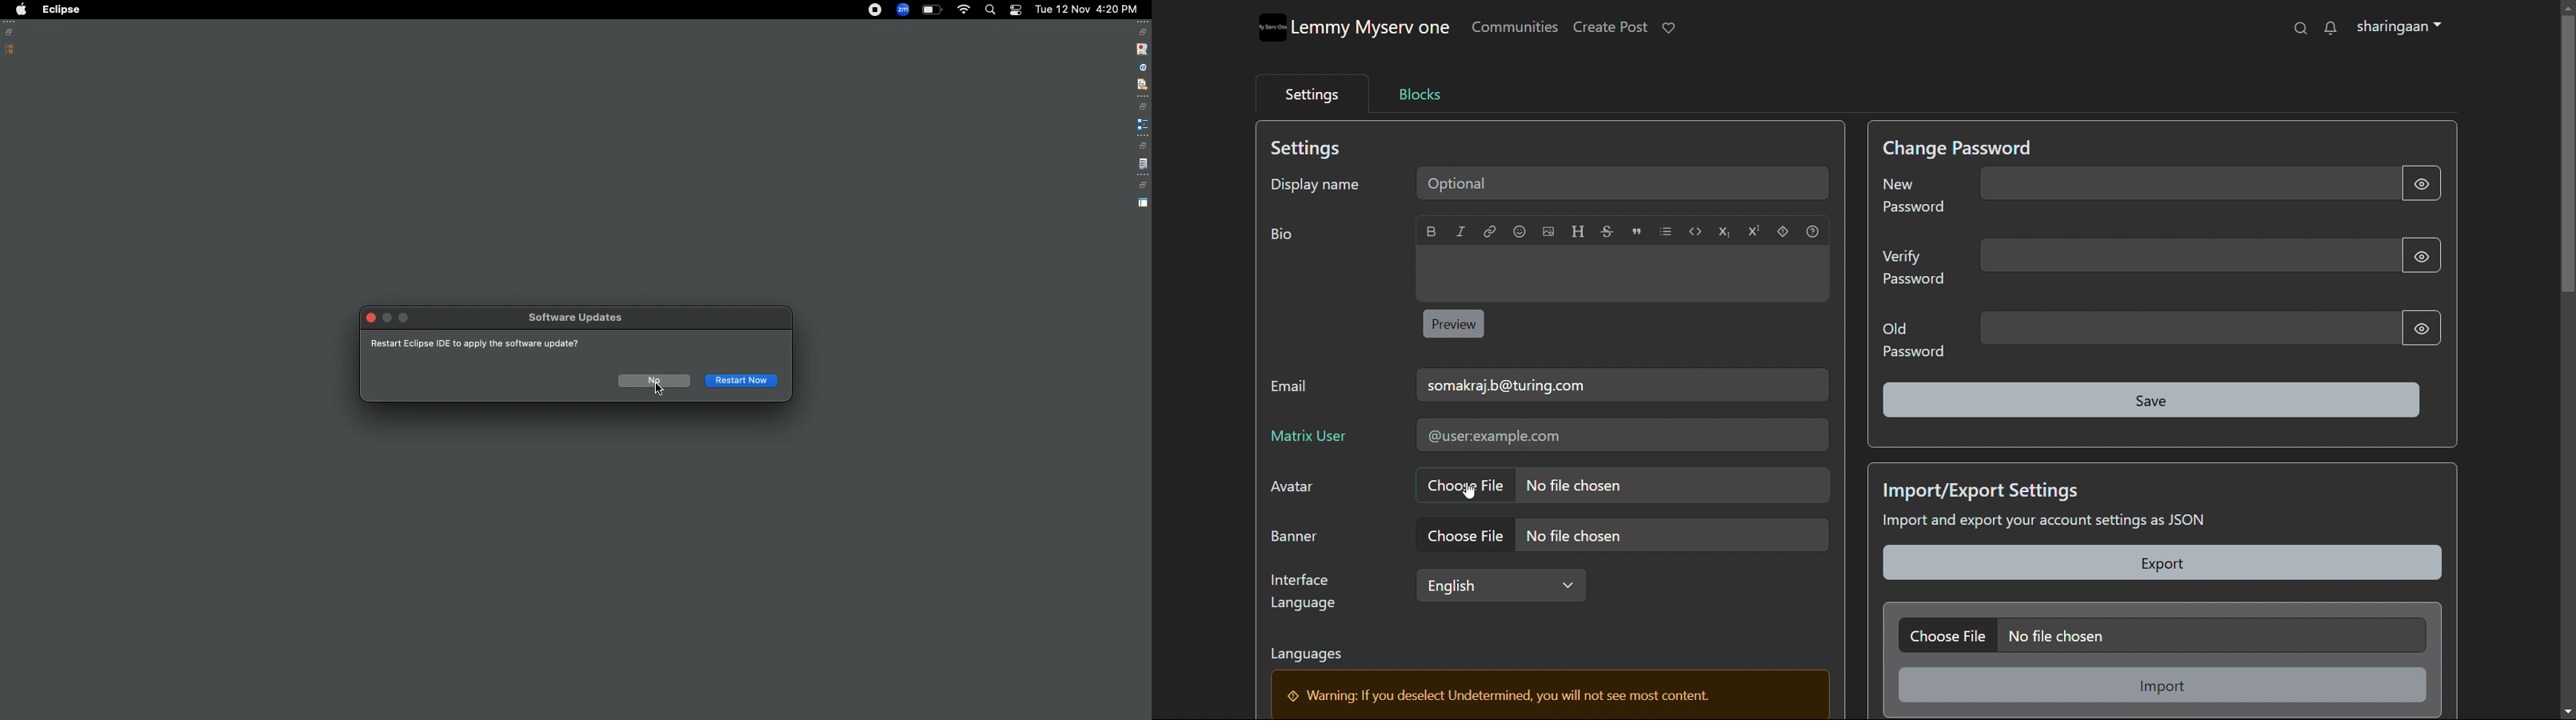  I want to click on profile, so click(2399, 27).